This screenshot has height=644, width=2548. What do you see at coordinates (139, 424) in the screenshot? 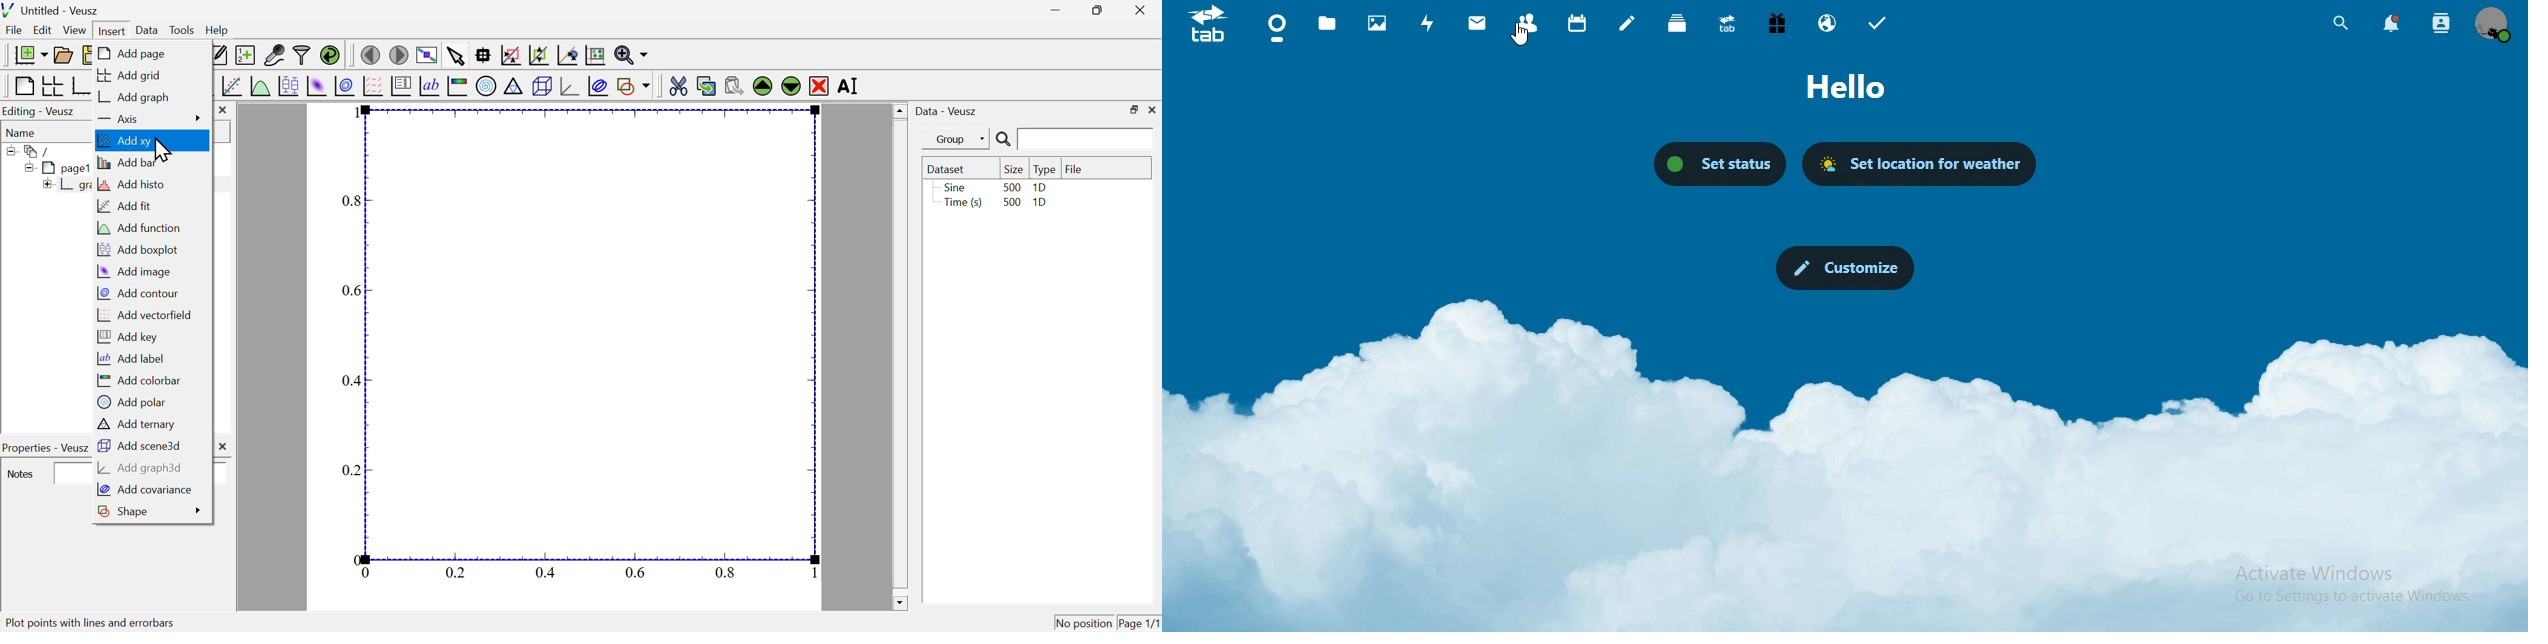
I see `add ternary` at bounding box center [139, 424].